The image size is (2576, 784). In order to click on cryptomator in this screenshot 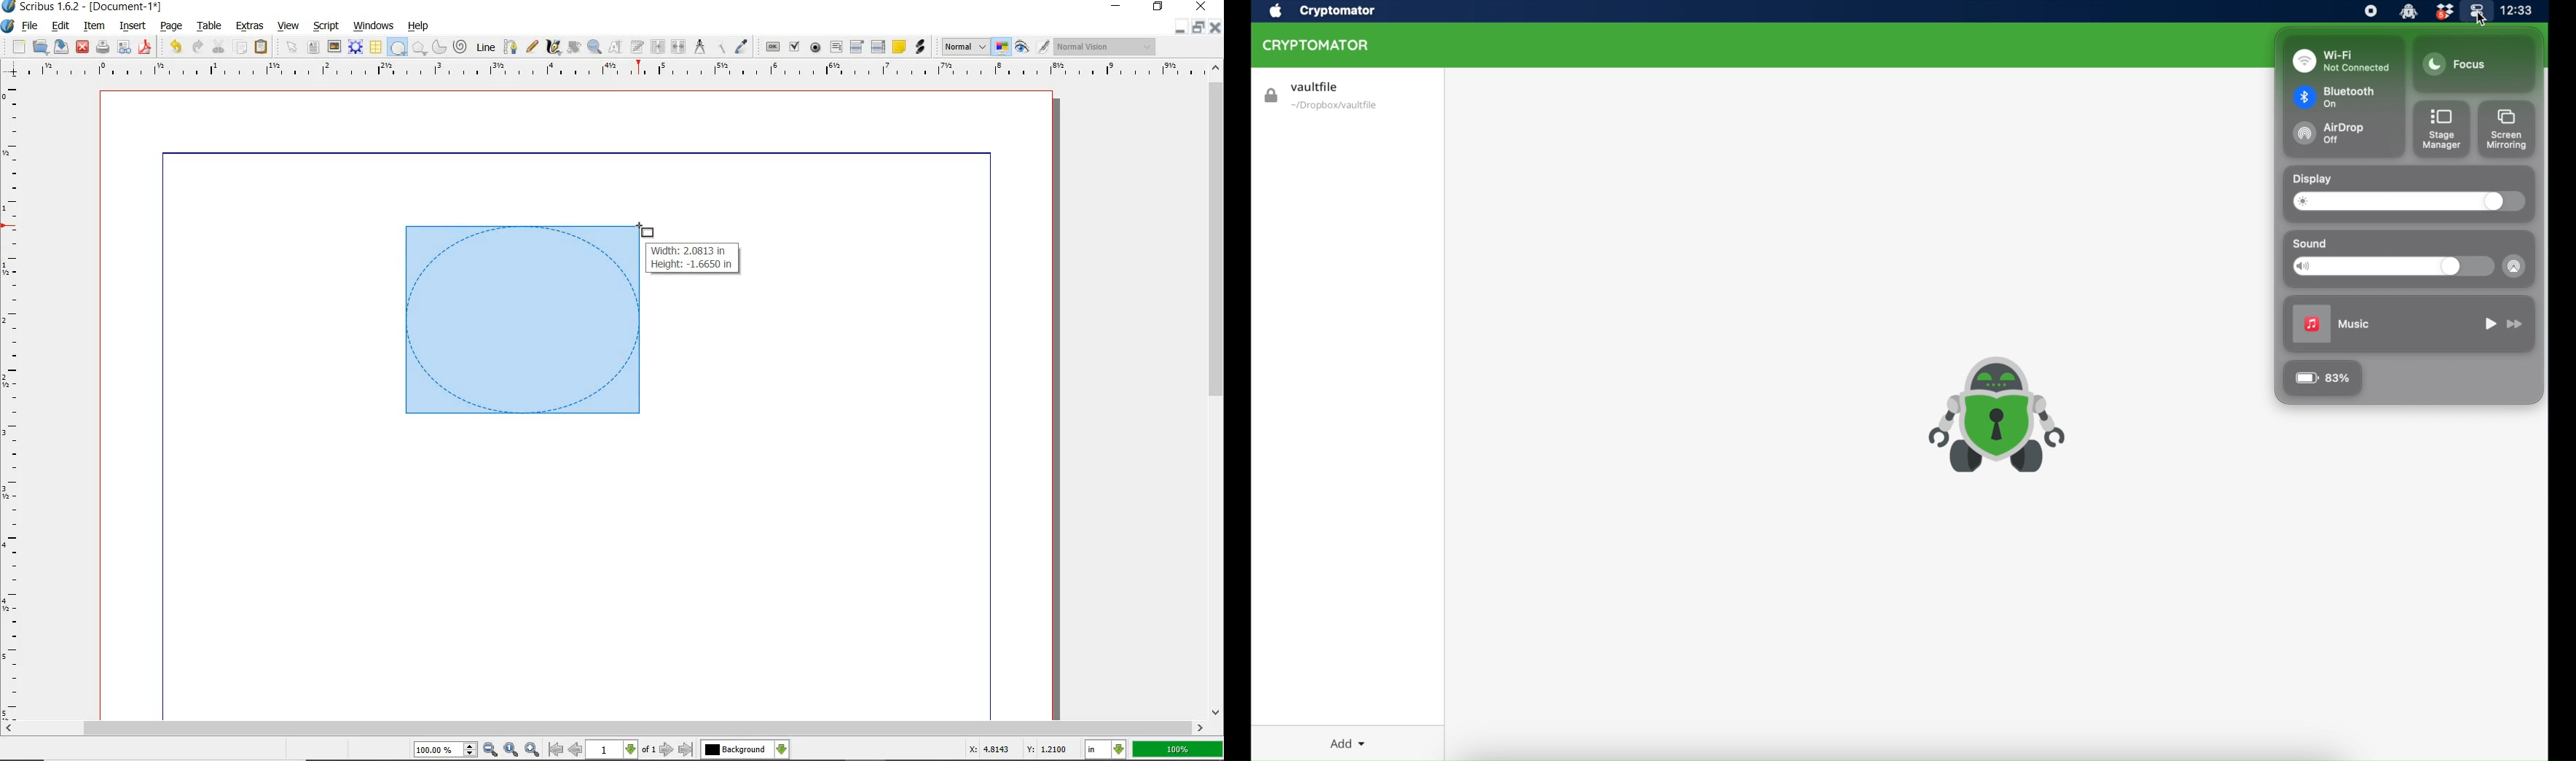, I will do `click(1337, 11)`.